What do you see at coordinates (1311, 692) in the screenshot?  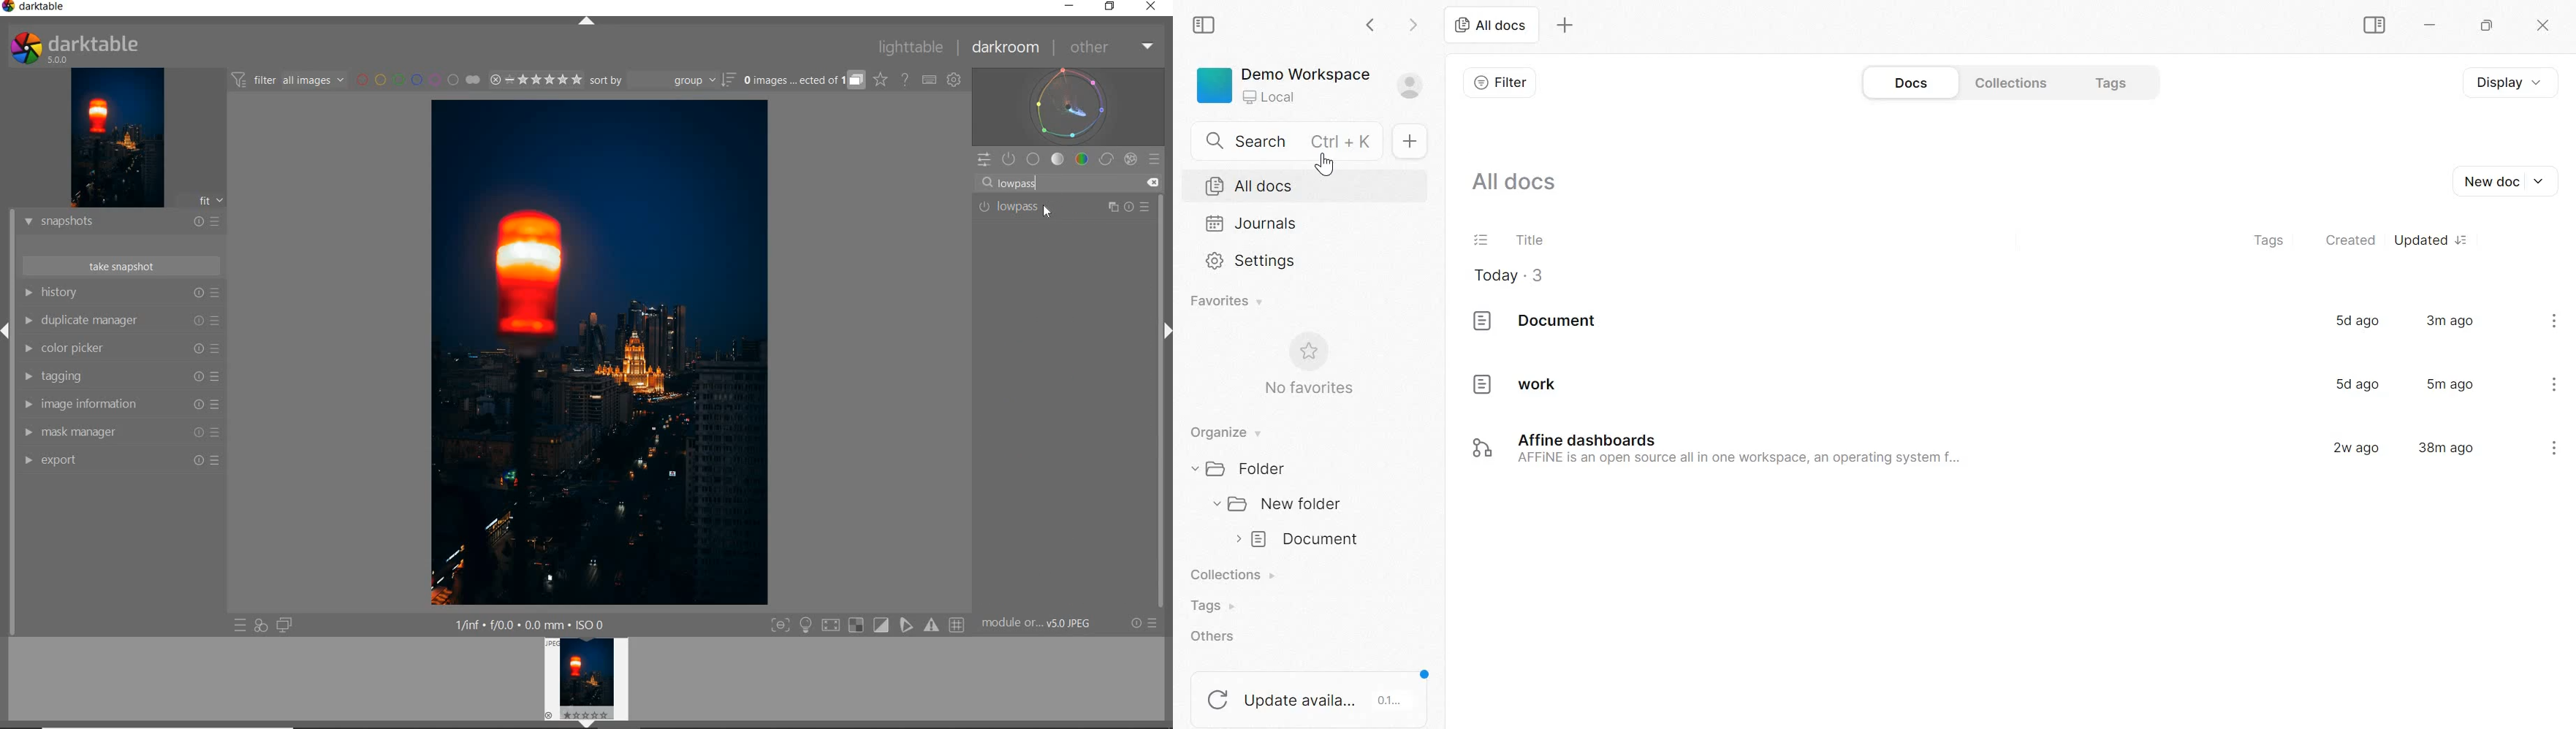 I see `update available` at bounding box center [1311, 692].